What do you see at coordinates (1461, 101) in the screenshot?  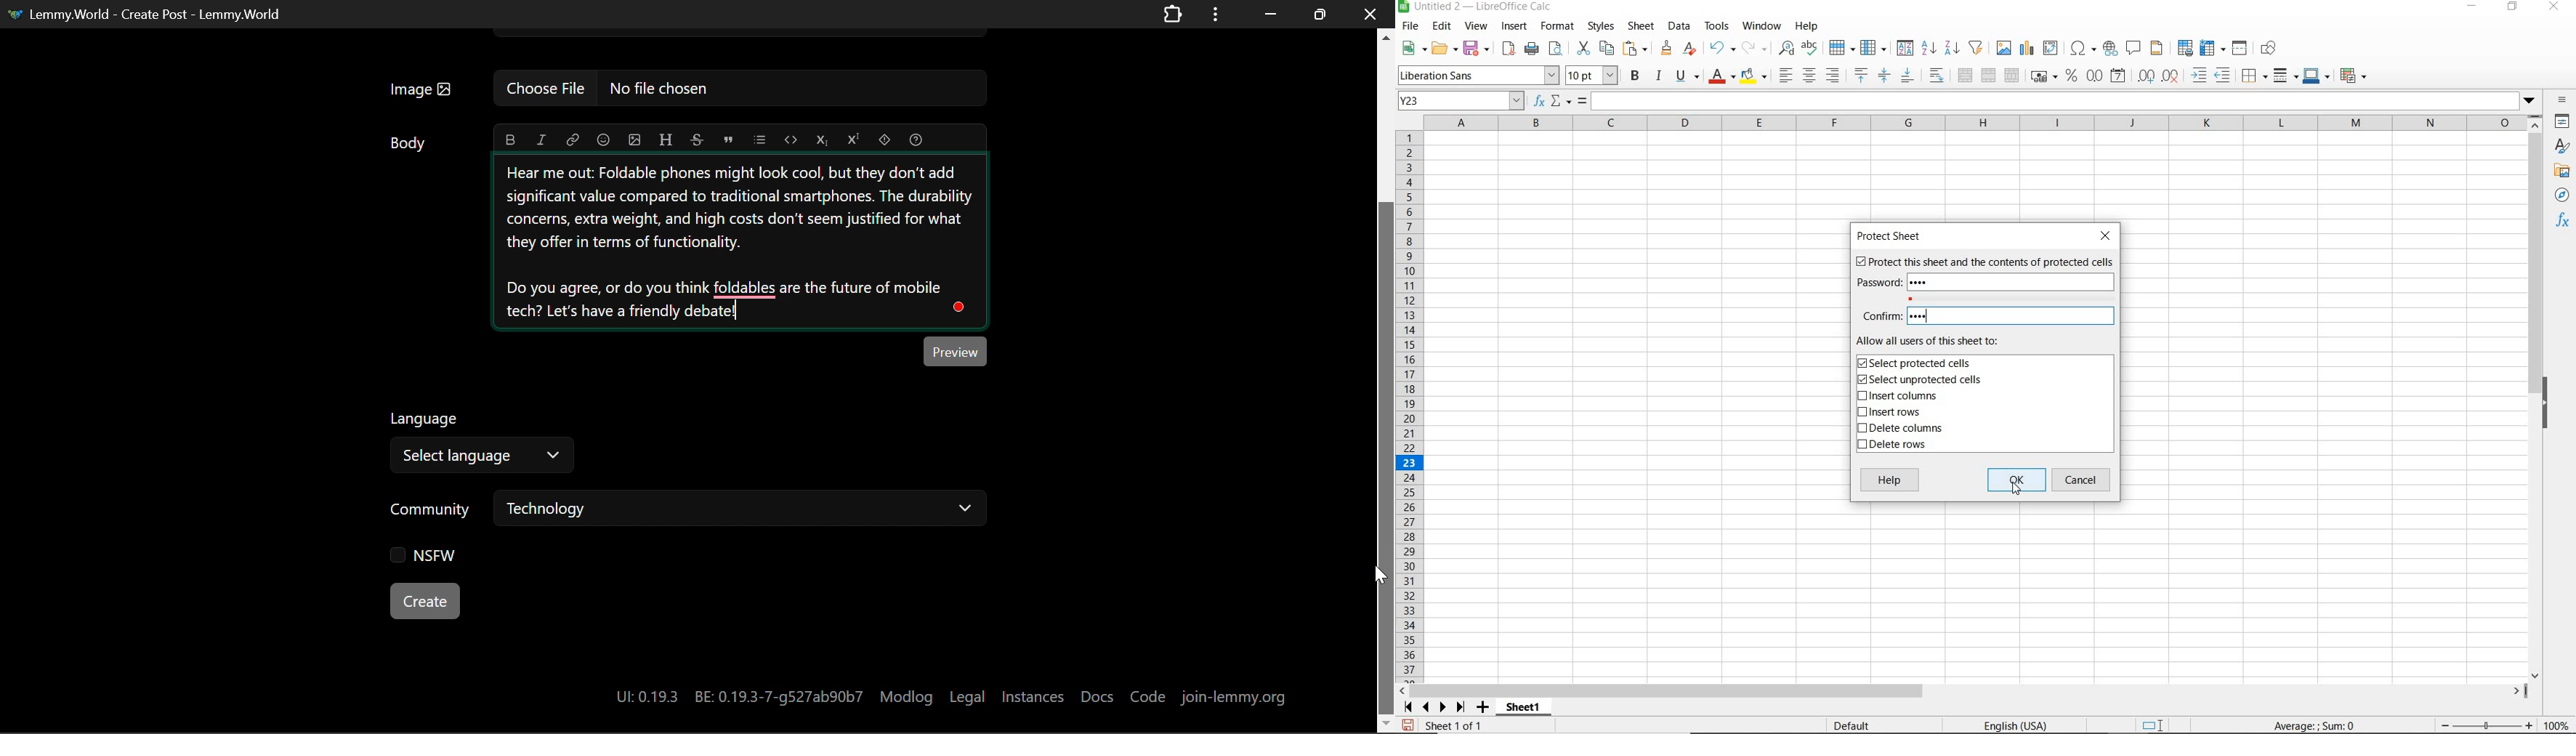 I see `NAME BOX` at bounding box center [1461, 101].